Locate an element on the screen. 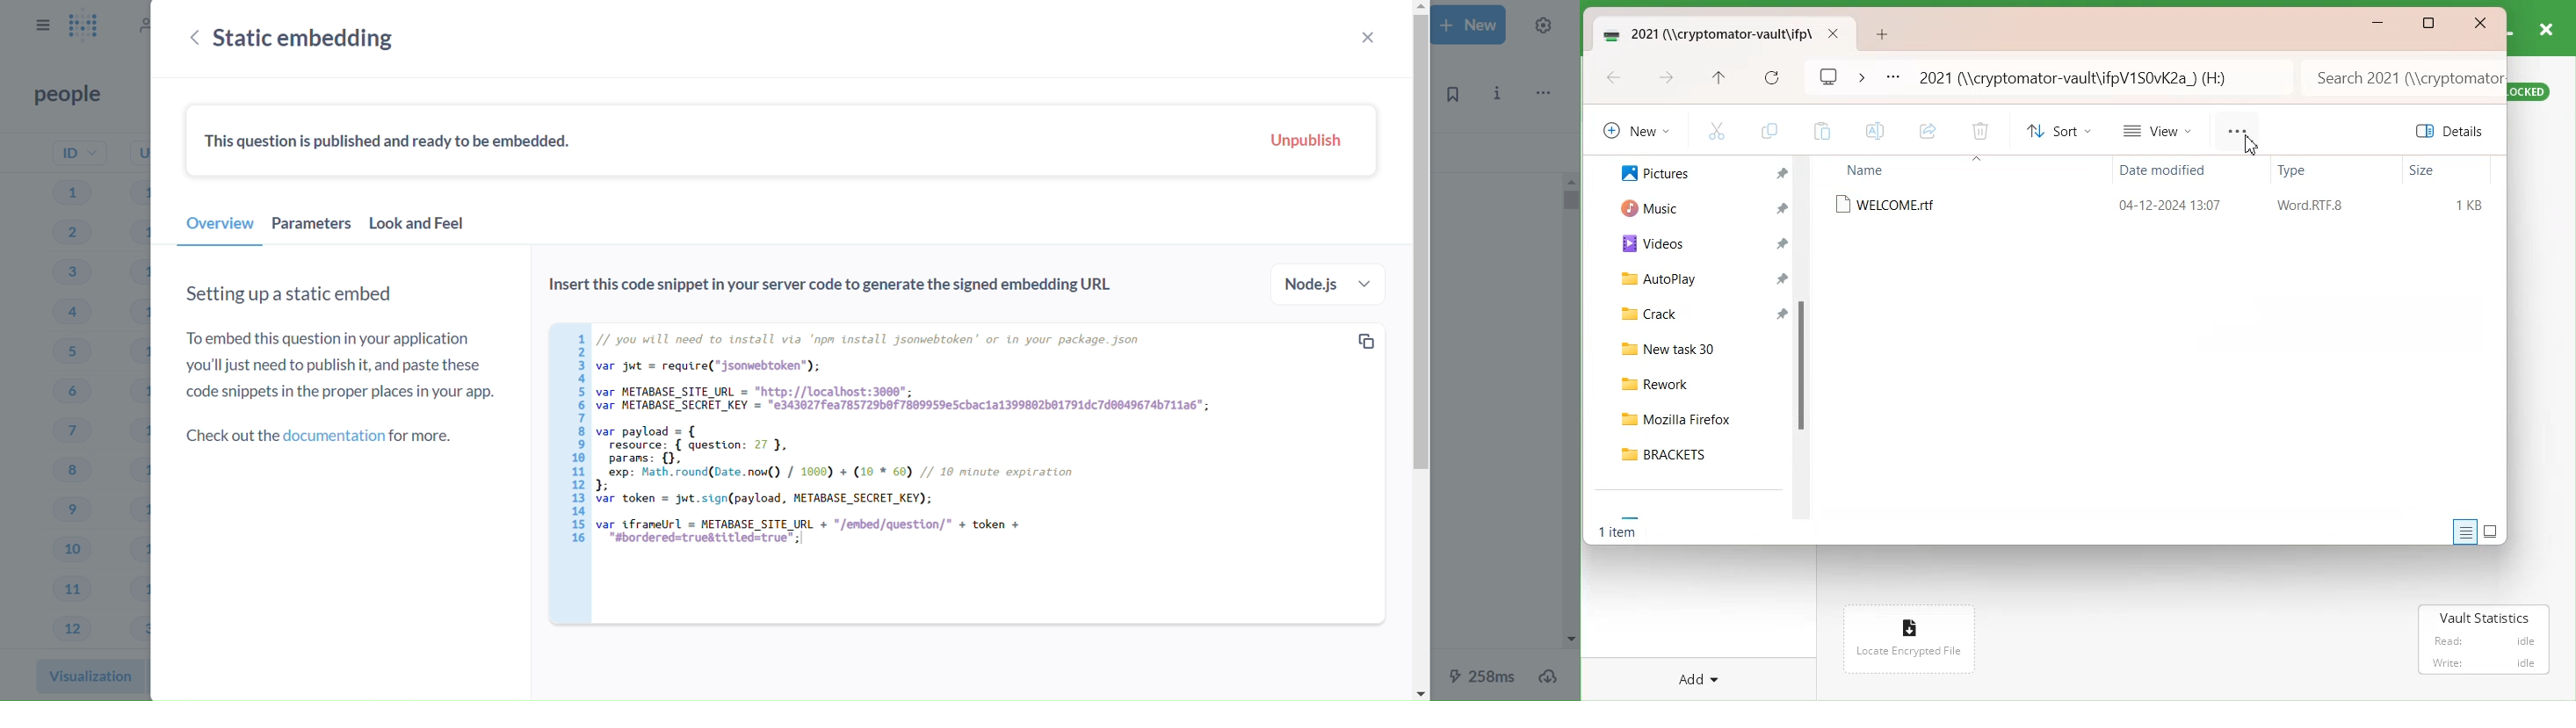 This screenshot has width=2576, height=728. Maximize is located at coordinates (2429, 25).